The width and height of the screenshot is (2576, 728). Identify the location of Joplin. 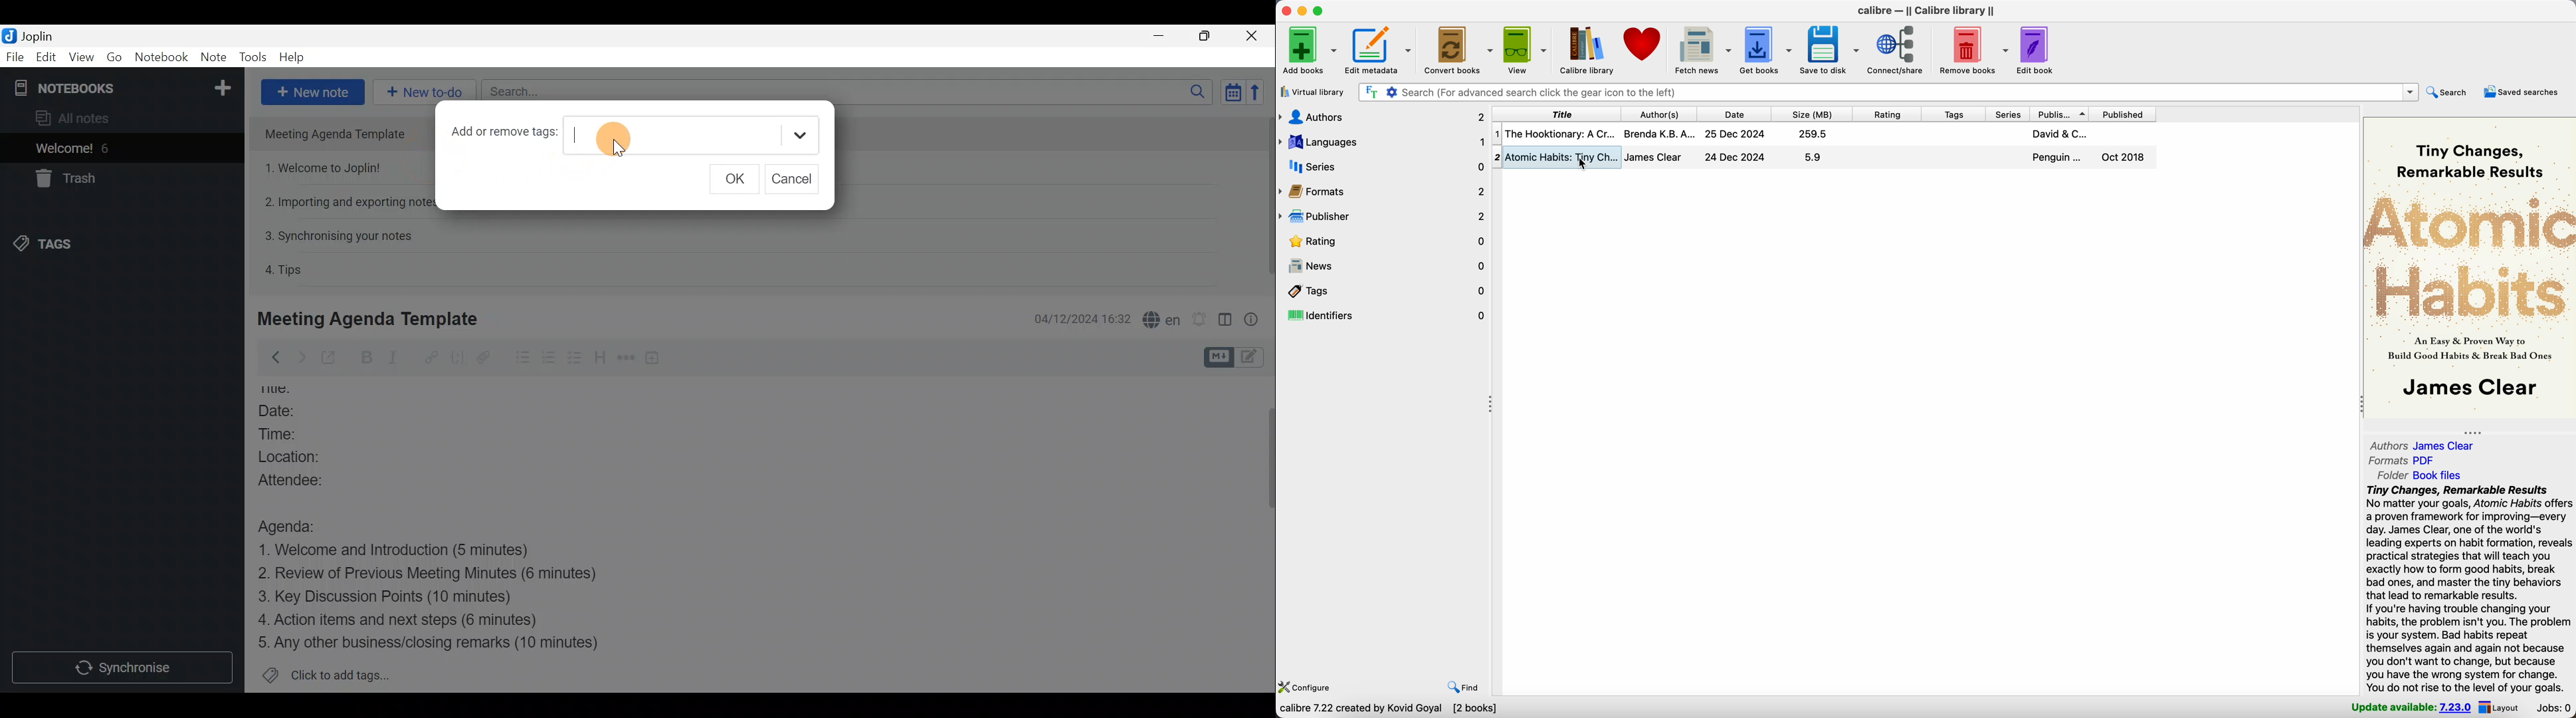
(37, 35).